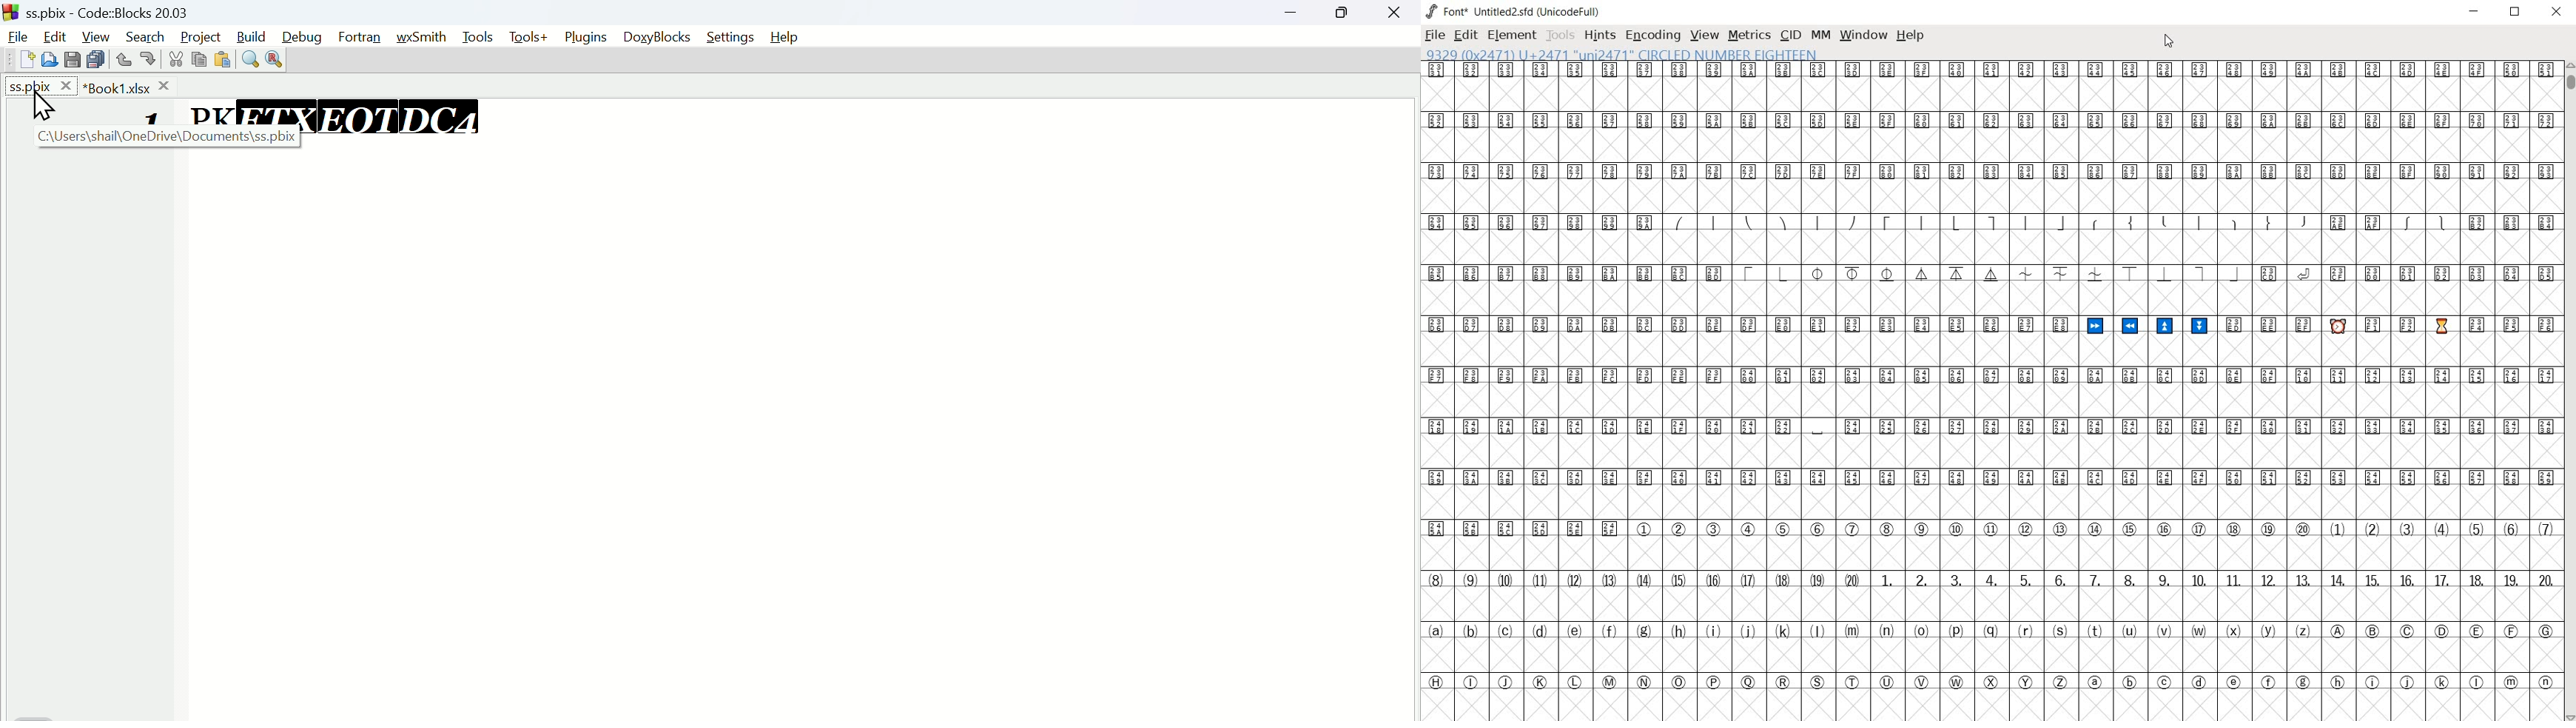 The height and width of the screenshot is (728, 2576). Describe the element at coordinates (2477, 13) in the screenshot. I see `minimize` at that location.